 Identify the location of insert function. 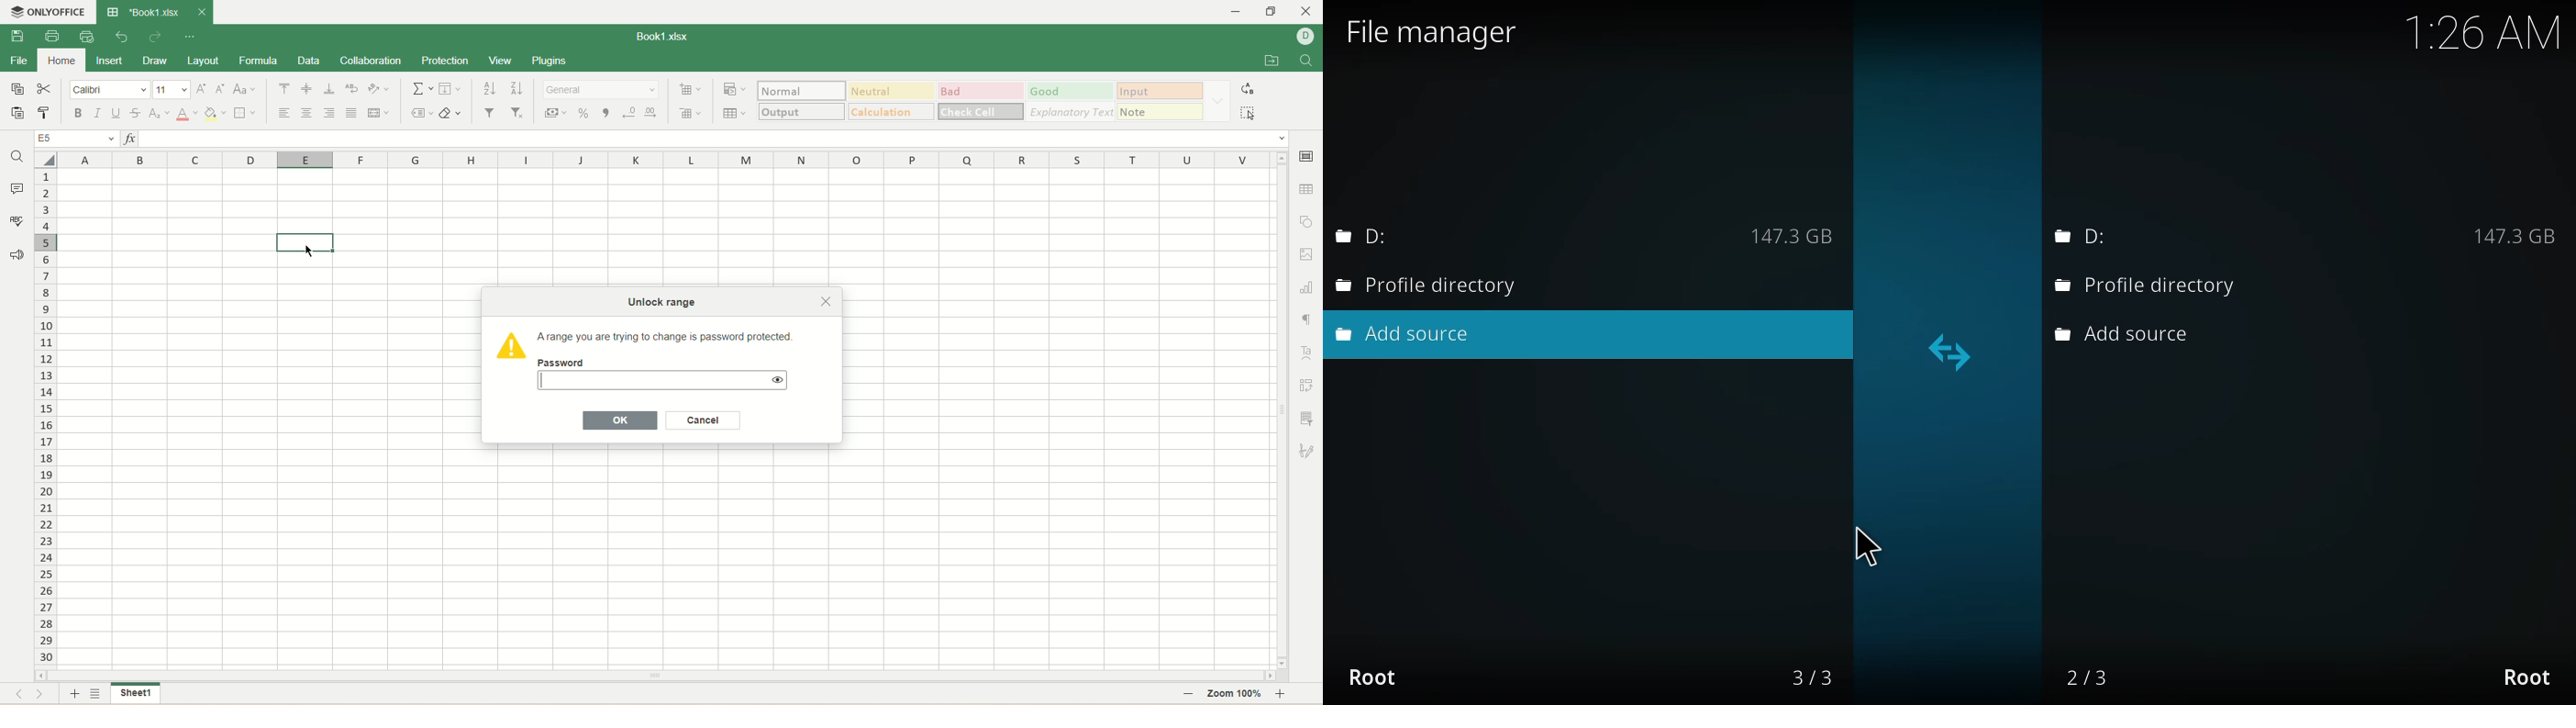
(128, 138).